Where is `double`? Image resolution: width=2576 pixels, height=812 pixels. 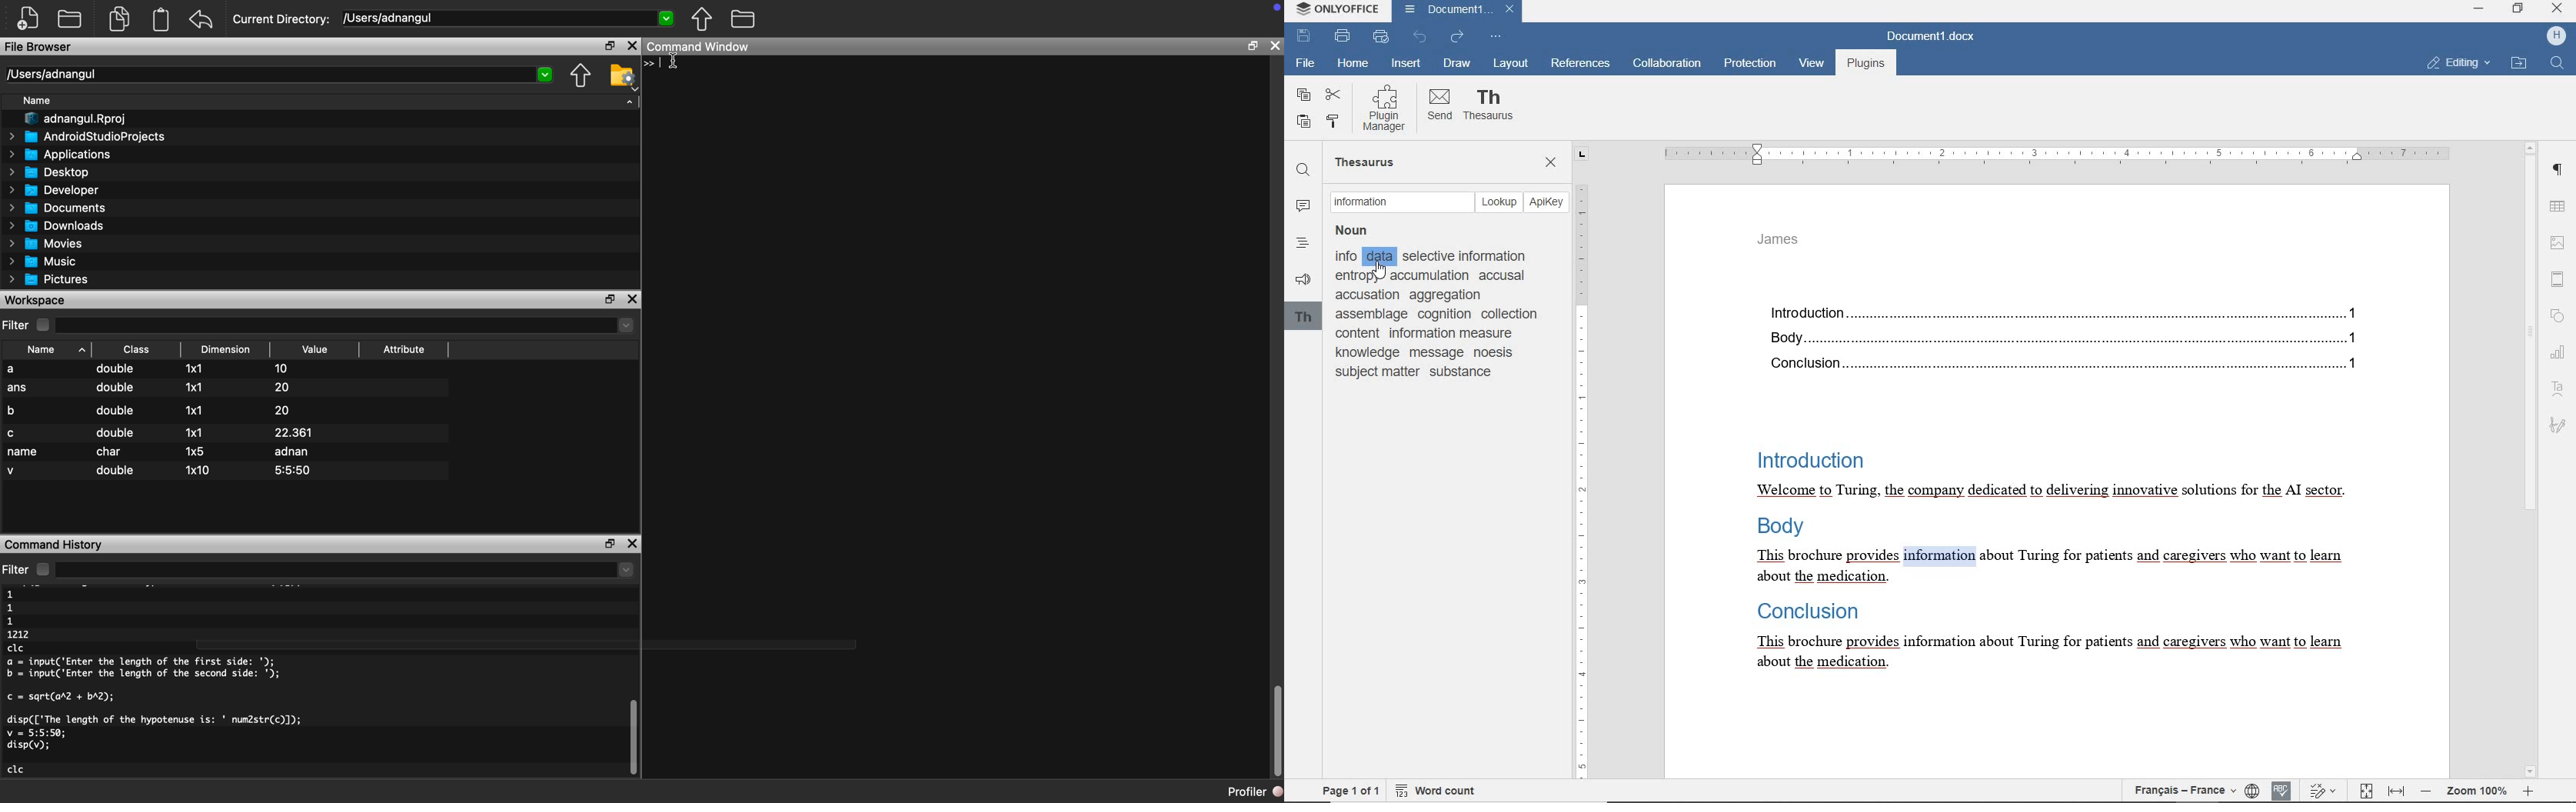
double is located at coordinates (117, 387).